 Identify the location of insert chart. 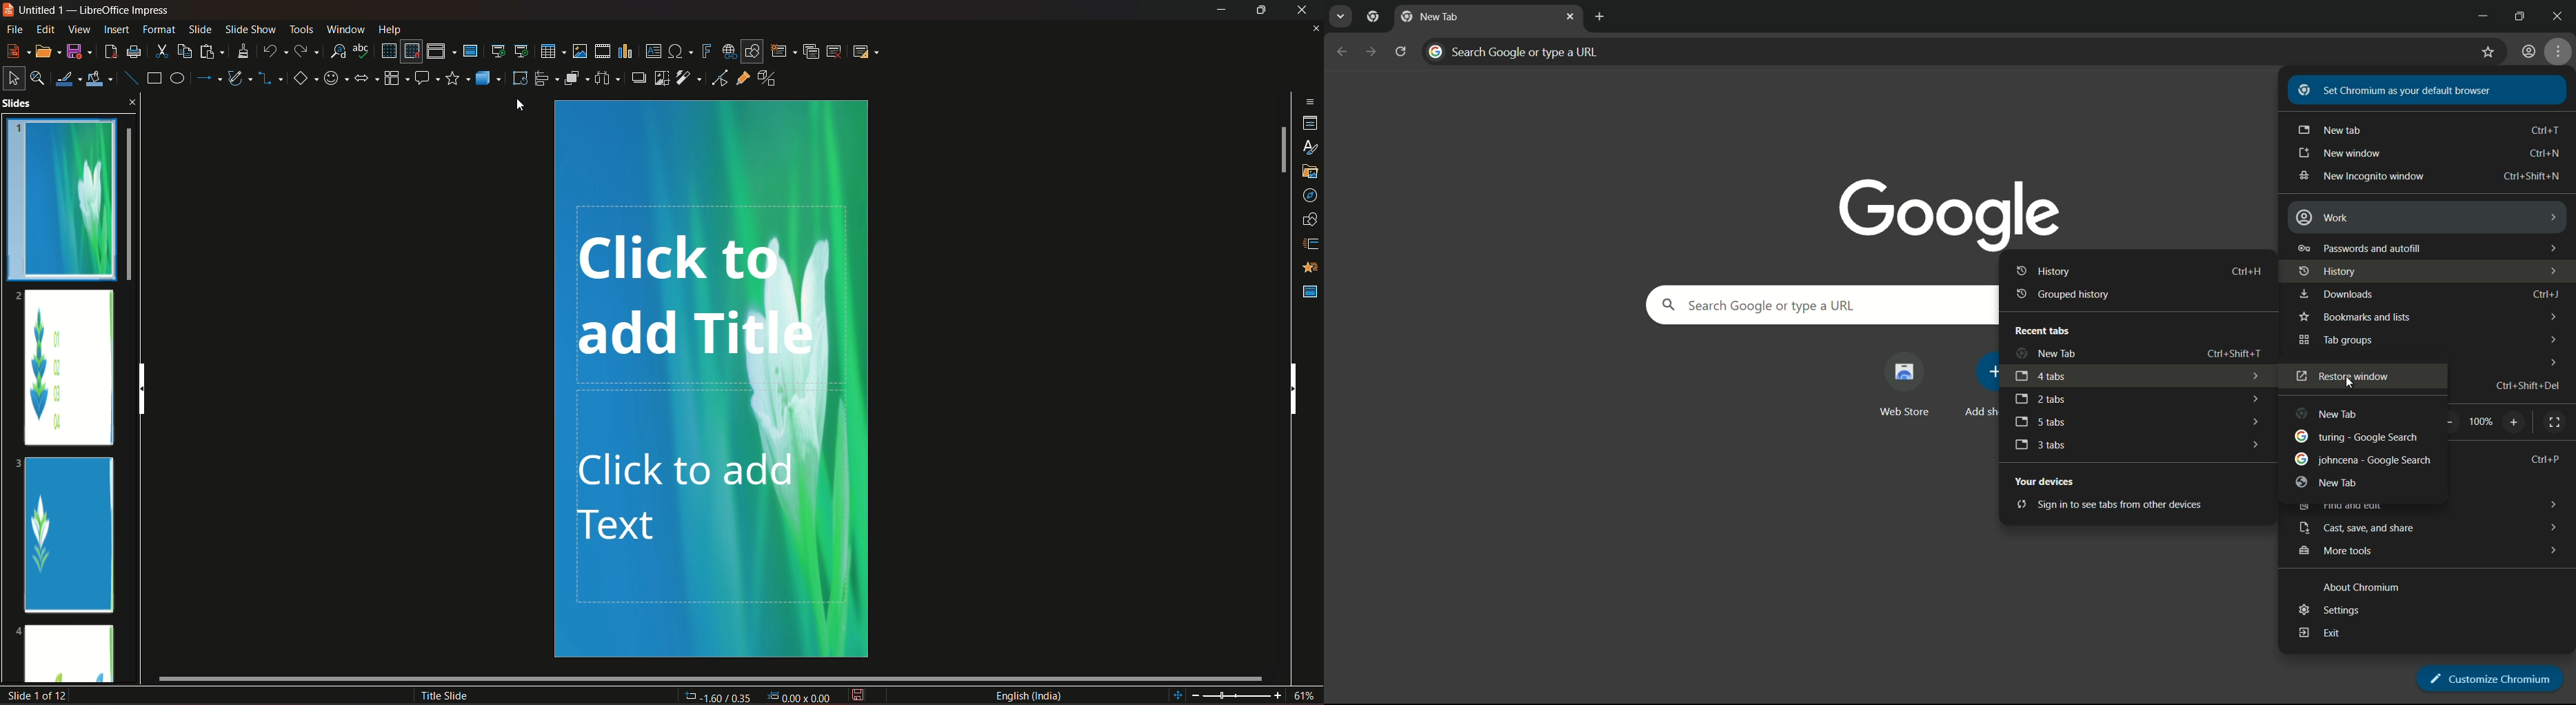
(625, 50).